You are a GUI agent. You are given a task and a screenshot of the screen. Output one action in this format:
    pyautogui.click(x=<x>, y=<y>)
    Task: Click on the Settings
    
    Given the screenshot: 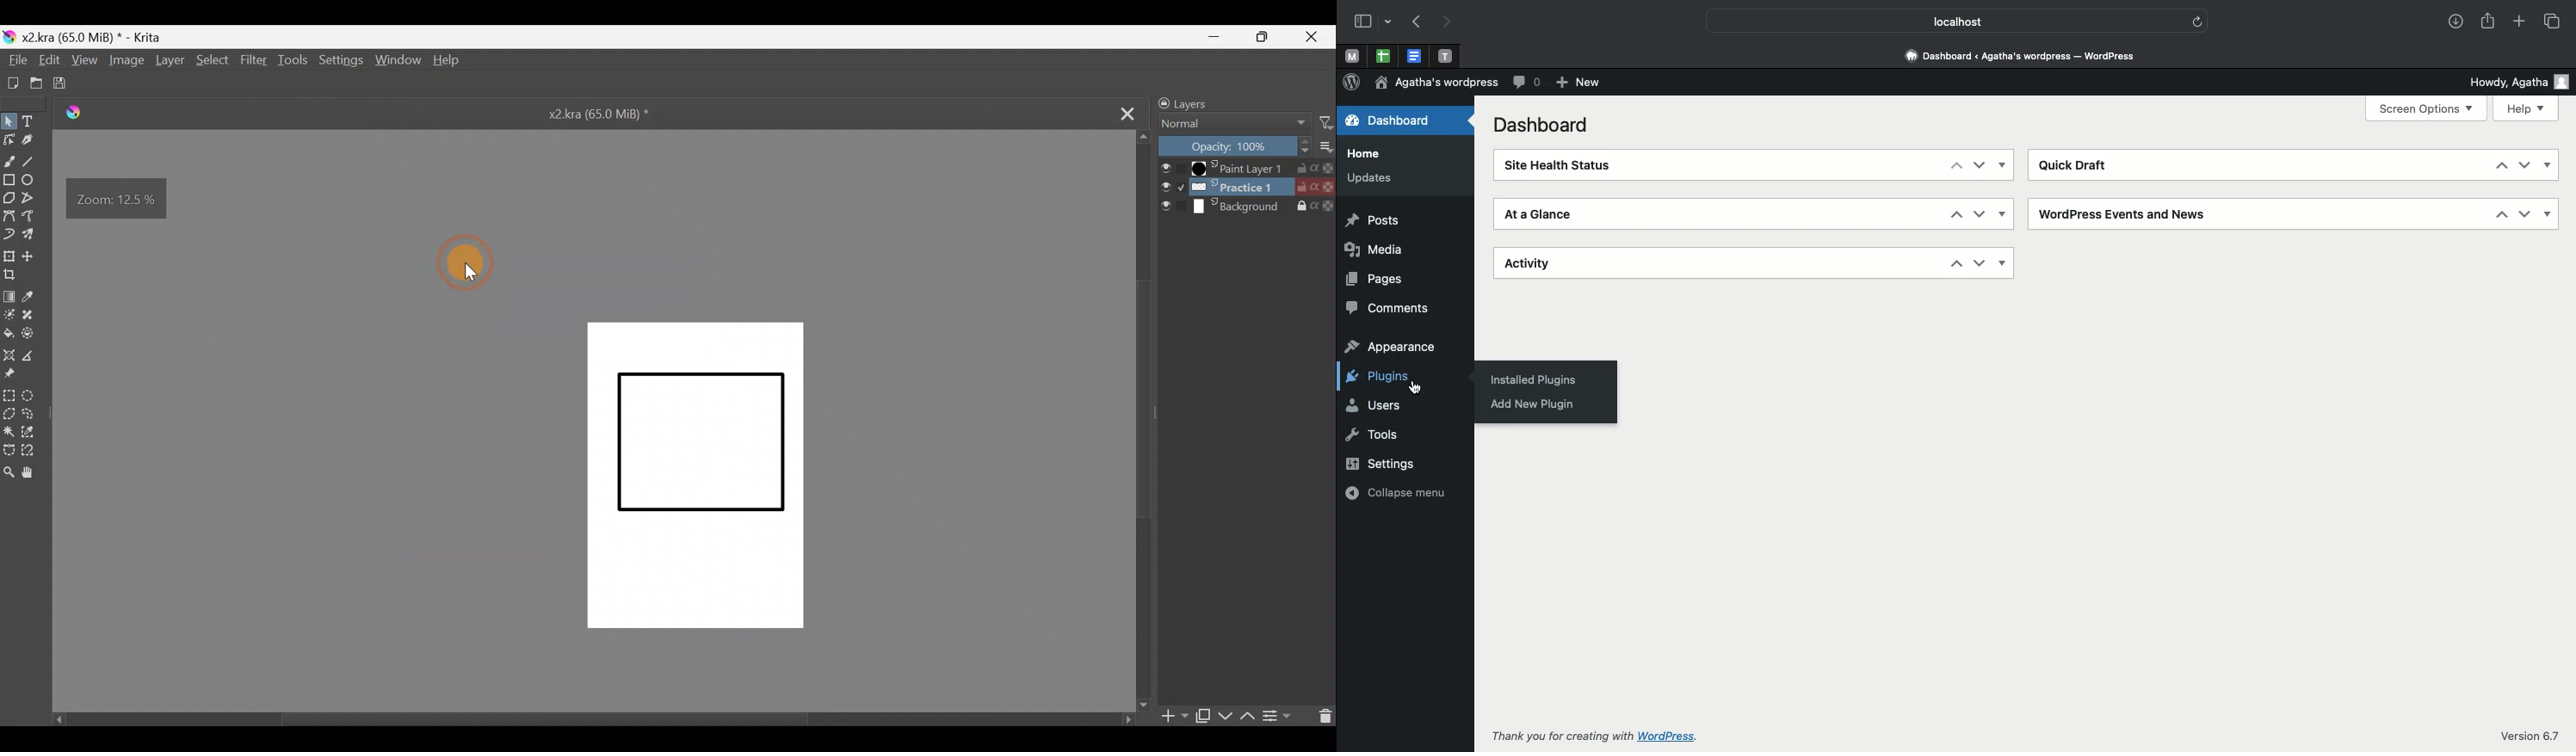 What is the action you would take?
    pyautogui.click(x=1381, y=464)
    